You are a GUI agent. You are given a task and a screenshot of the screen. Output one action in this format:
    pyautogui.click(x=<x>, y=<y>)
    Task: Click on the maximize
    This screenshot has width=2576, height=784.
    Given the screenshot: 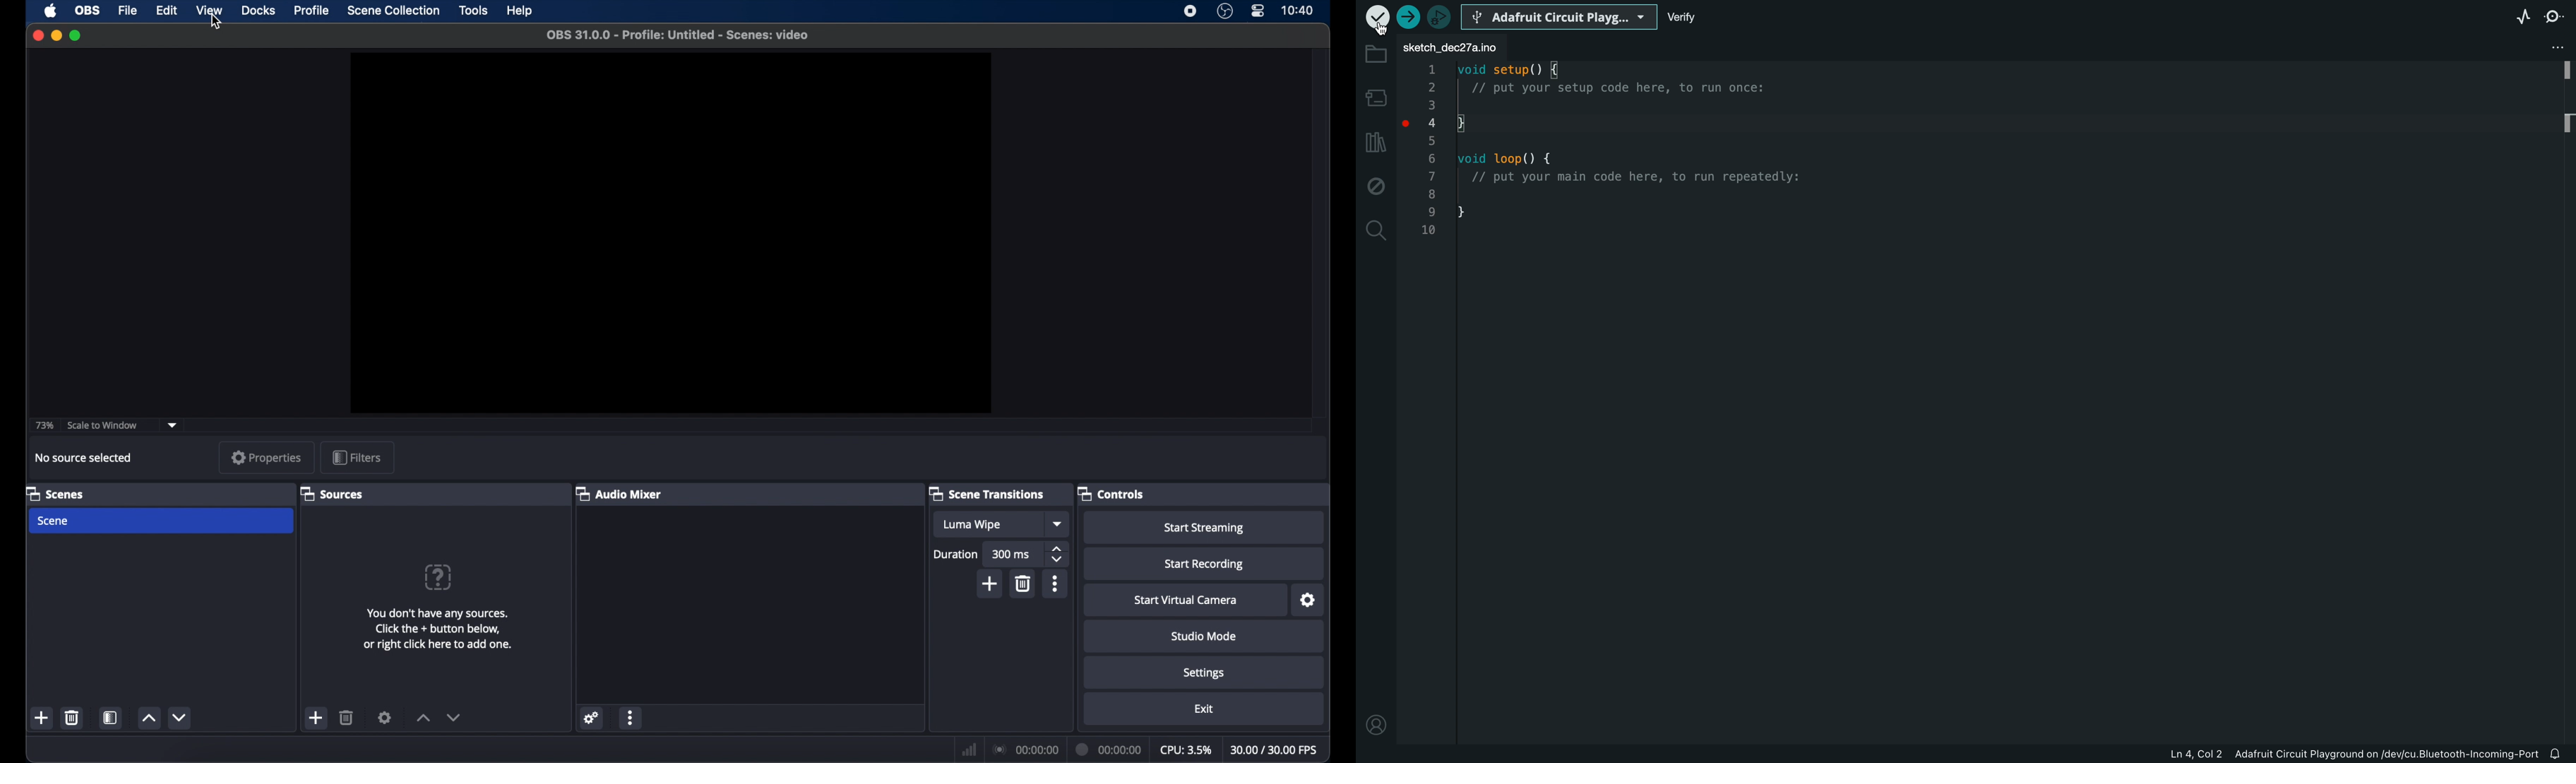 What is the action you would take?
    pyautogui.click(x=76, y=35)
    